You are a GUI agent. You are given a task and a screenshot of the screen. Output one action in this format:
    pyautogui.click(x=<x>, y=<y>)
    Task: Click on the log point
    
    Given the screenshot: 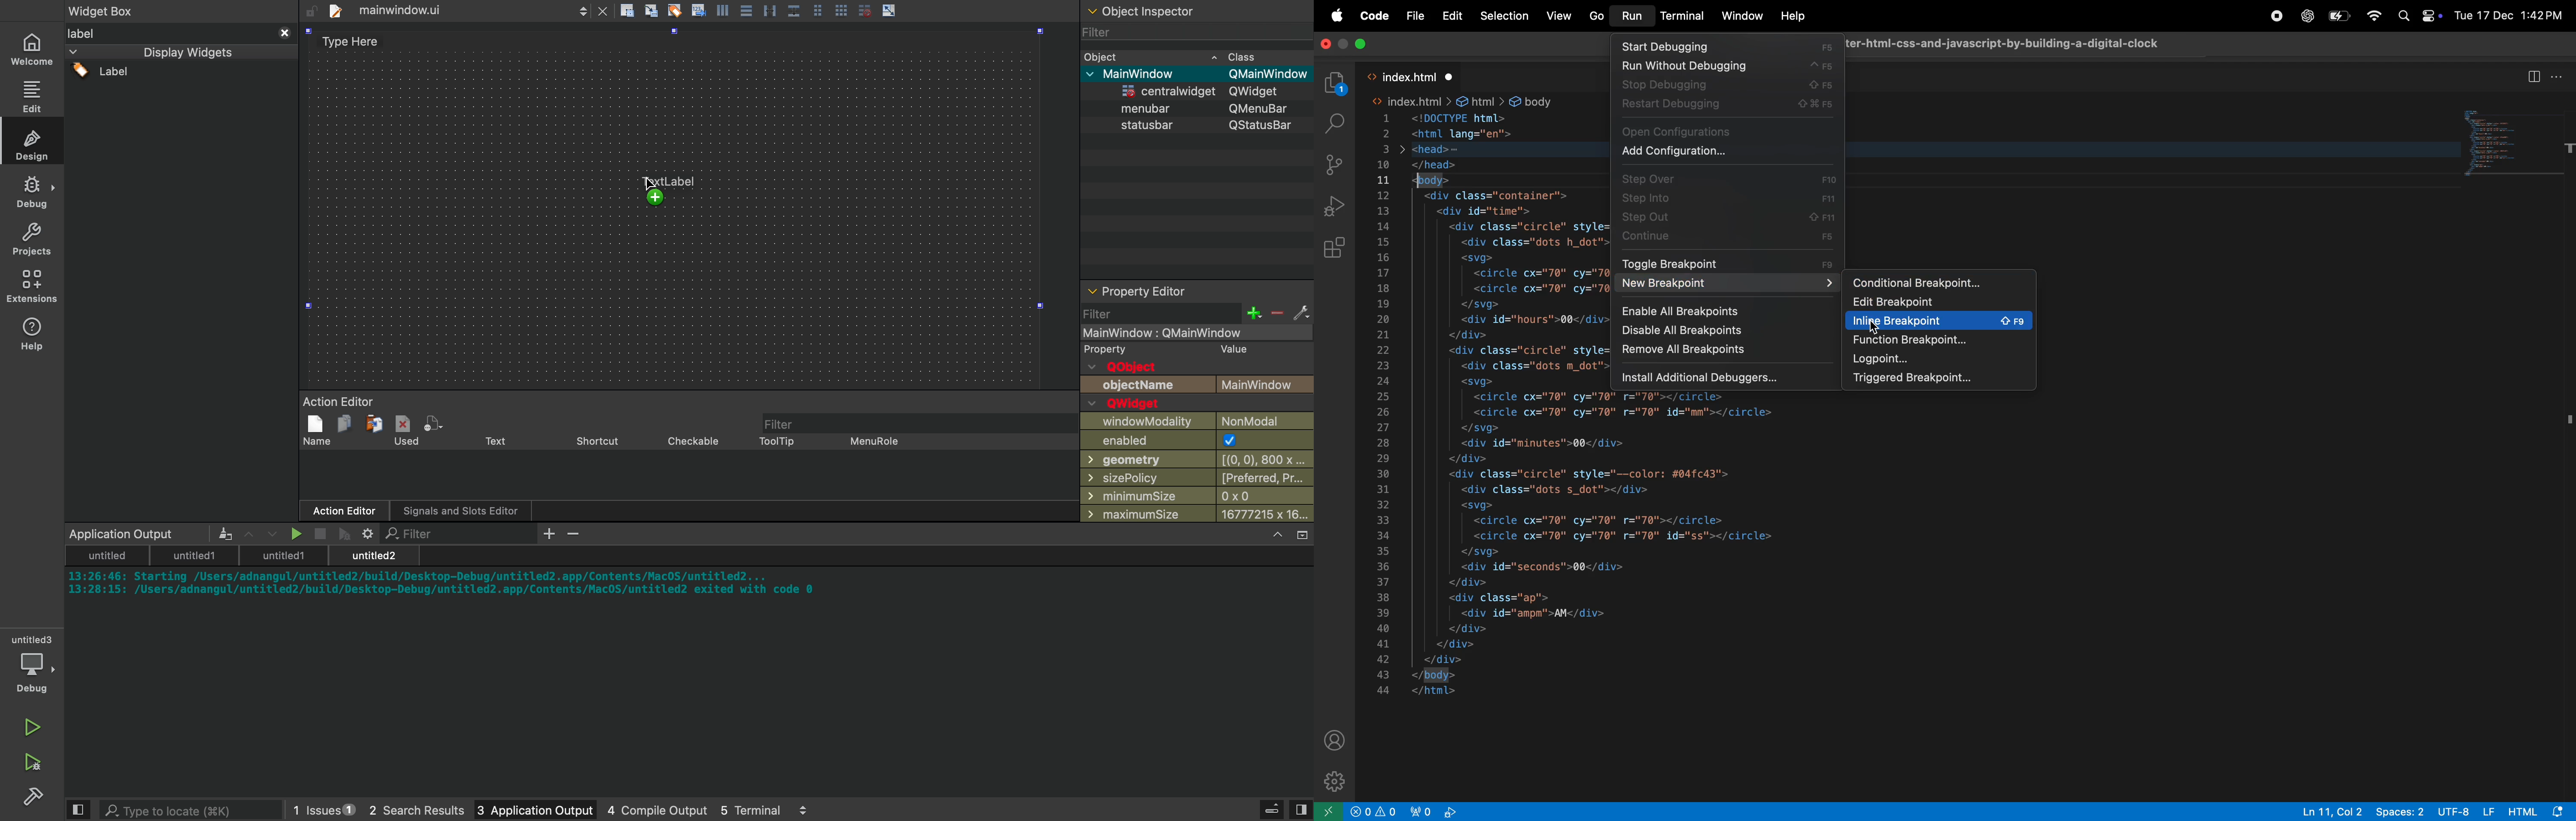 What is the action you would take?
    pyautogui.click(x=1936, y=359)
    